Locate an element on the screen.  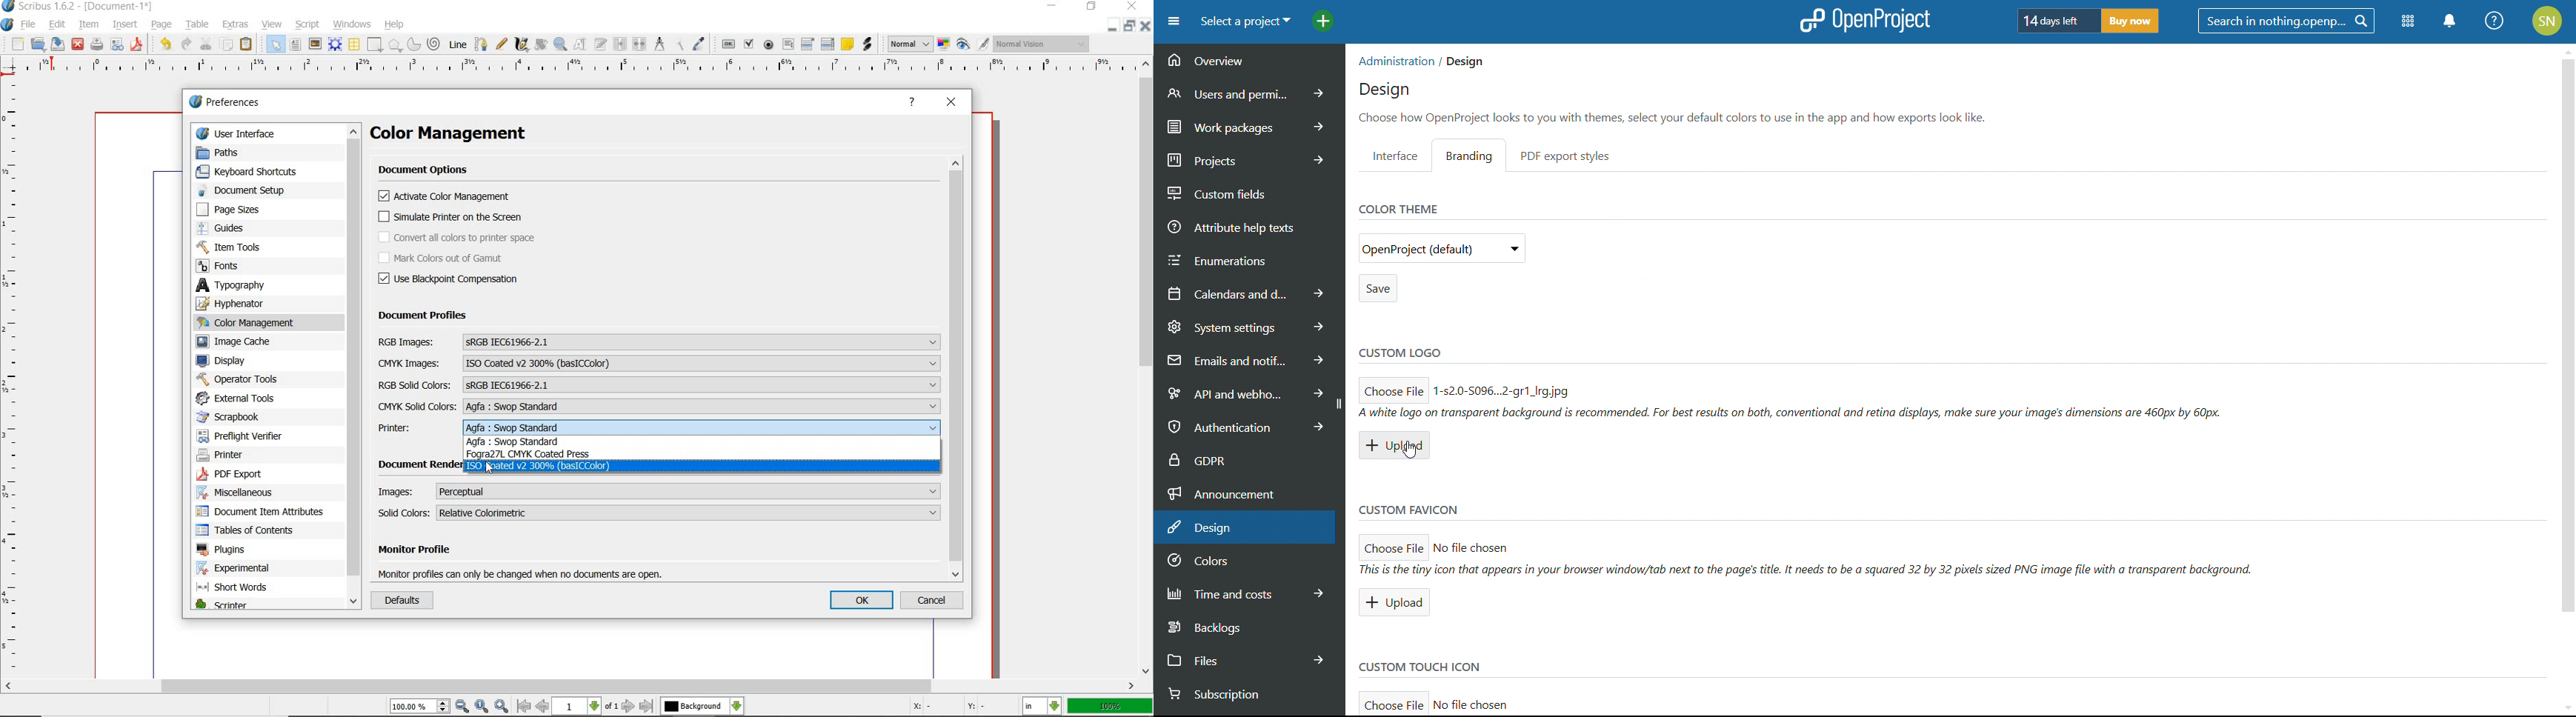
users and permissions is located at coordinates (1251, 93).